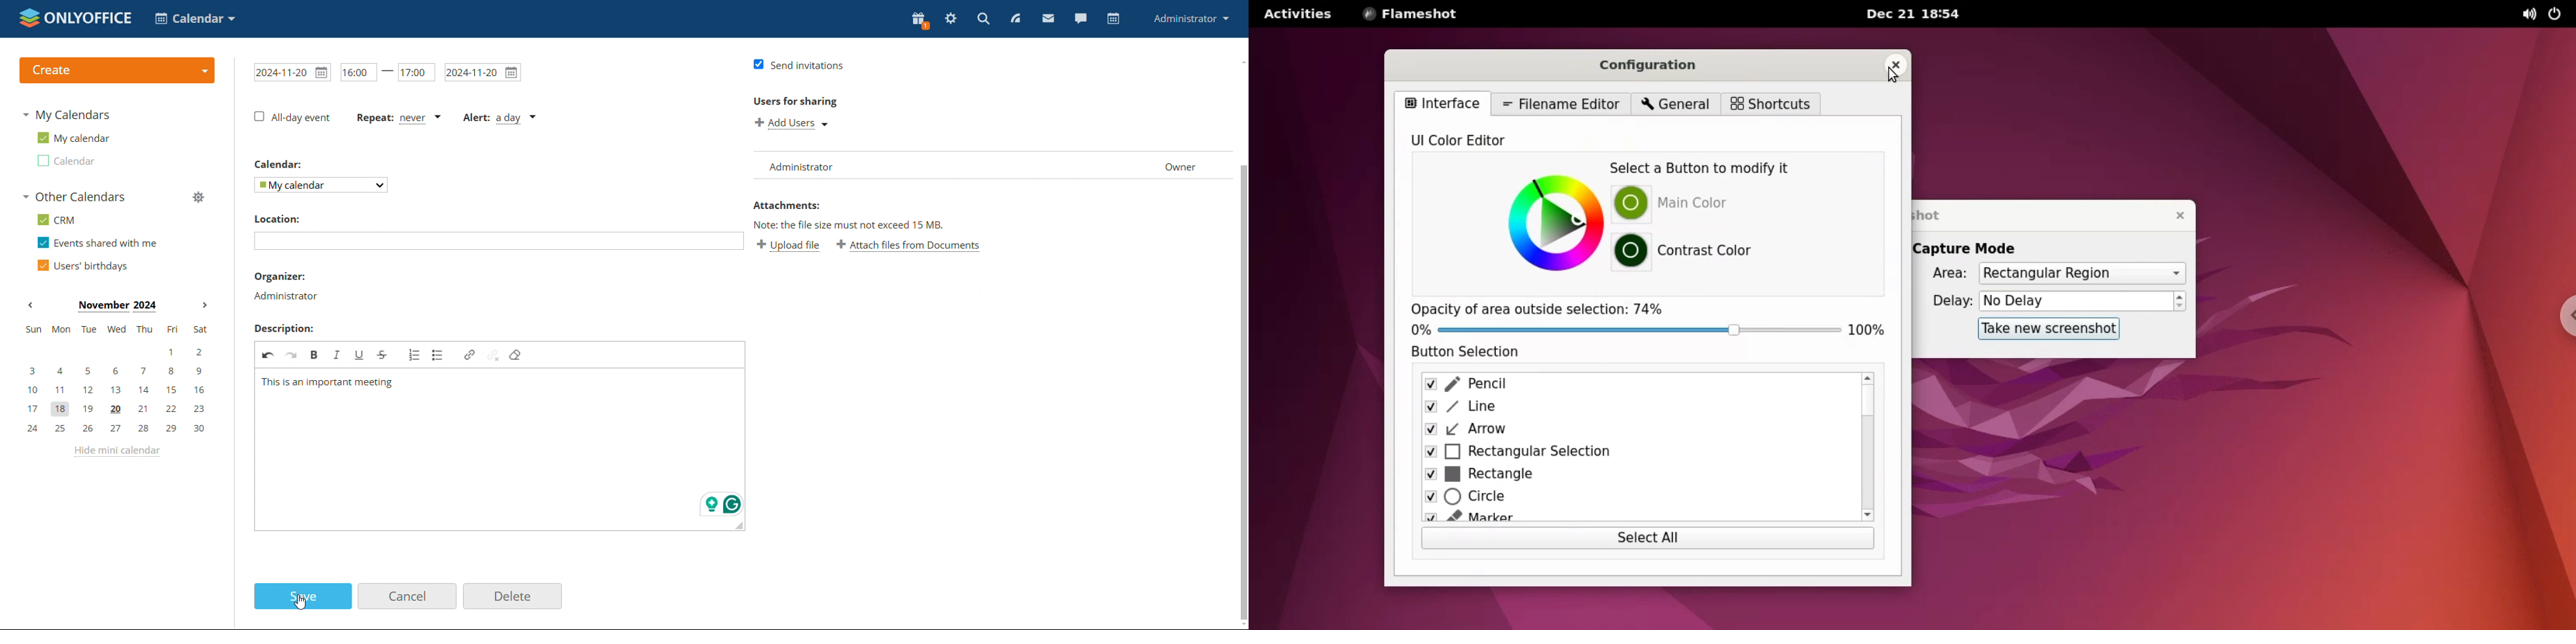 This screenshot has width=2576, height=644. Describe the element at coordinates (498, 119) in the screenshot. I see `alert type` at that location.